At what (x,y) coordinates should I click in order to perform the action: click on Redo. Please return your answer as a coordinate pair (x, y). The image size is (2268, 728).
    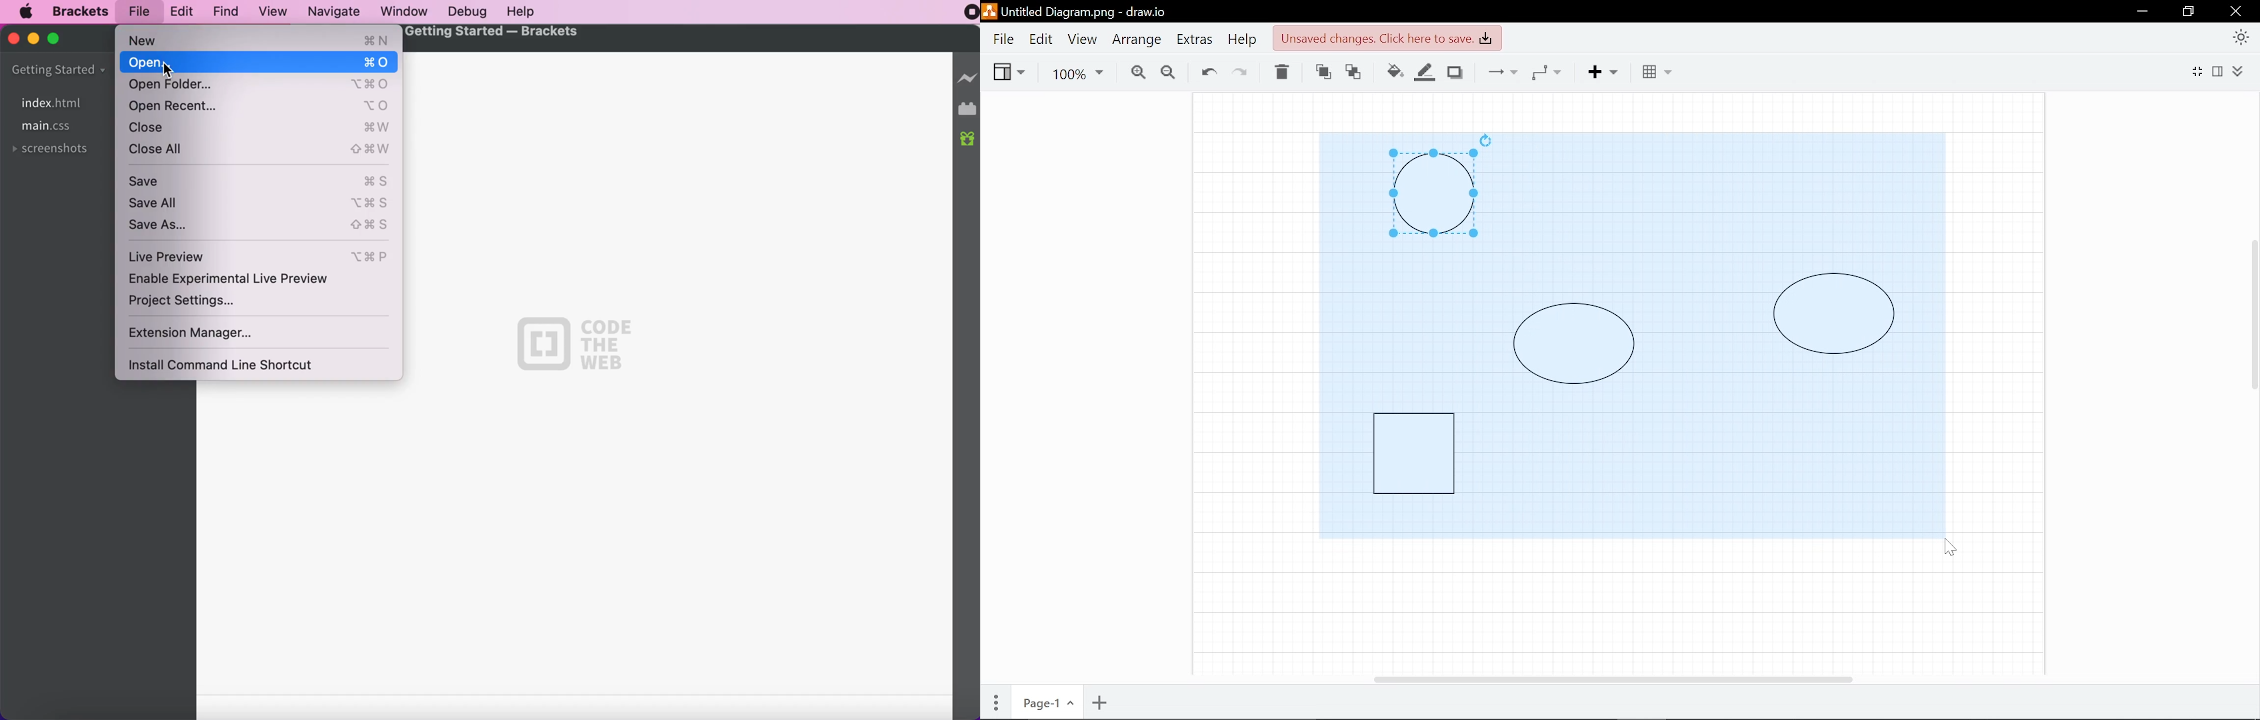
    Looking at the image, I should click on (1244, 72).